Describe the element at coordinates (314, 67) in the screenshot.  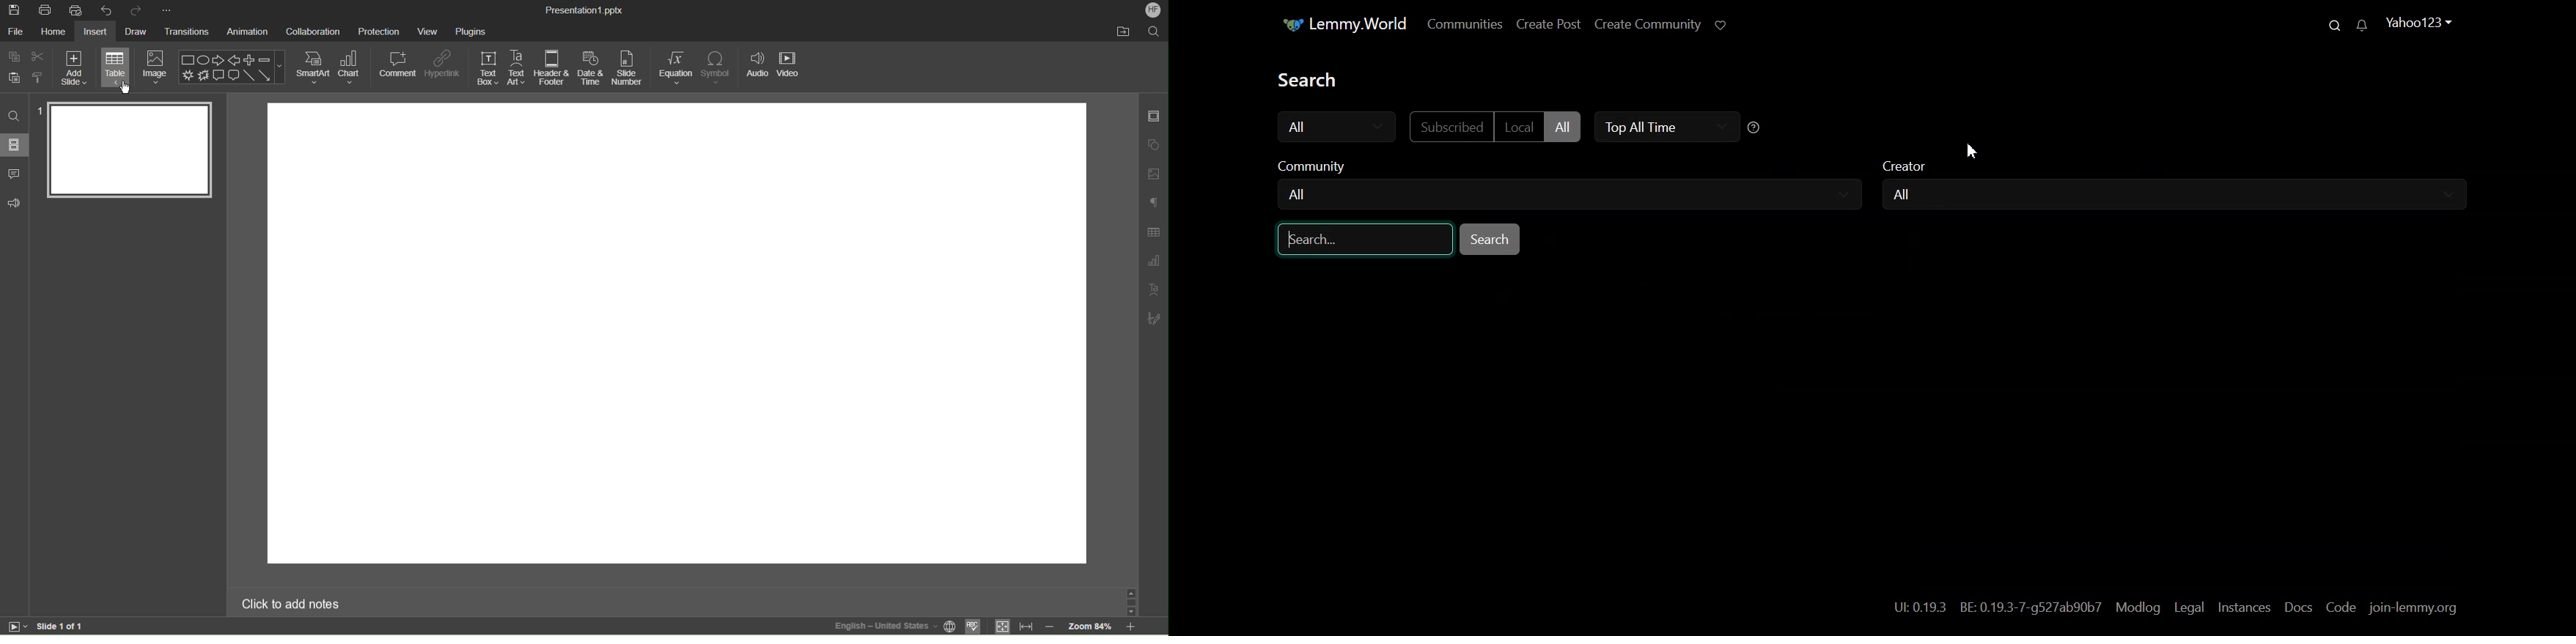
I see `SmartArt` at that location.